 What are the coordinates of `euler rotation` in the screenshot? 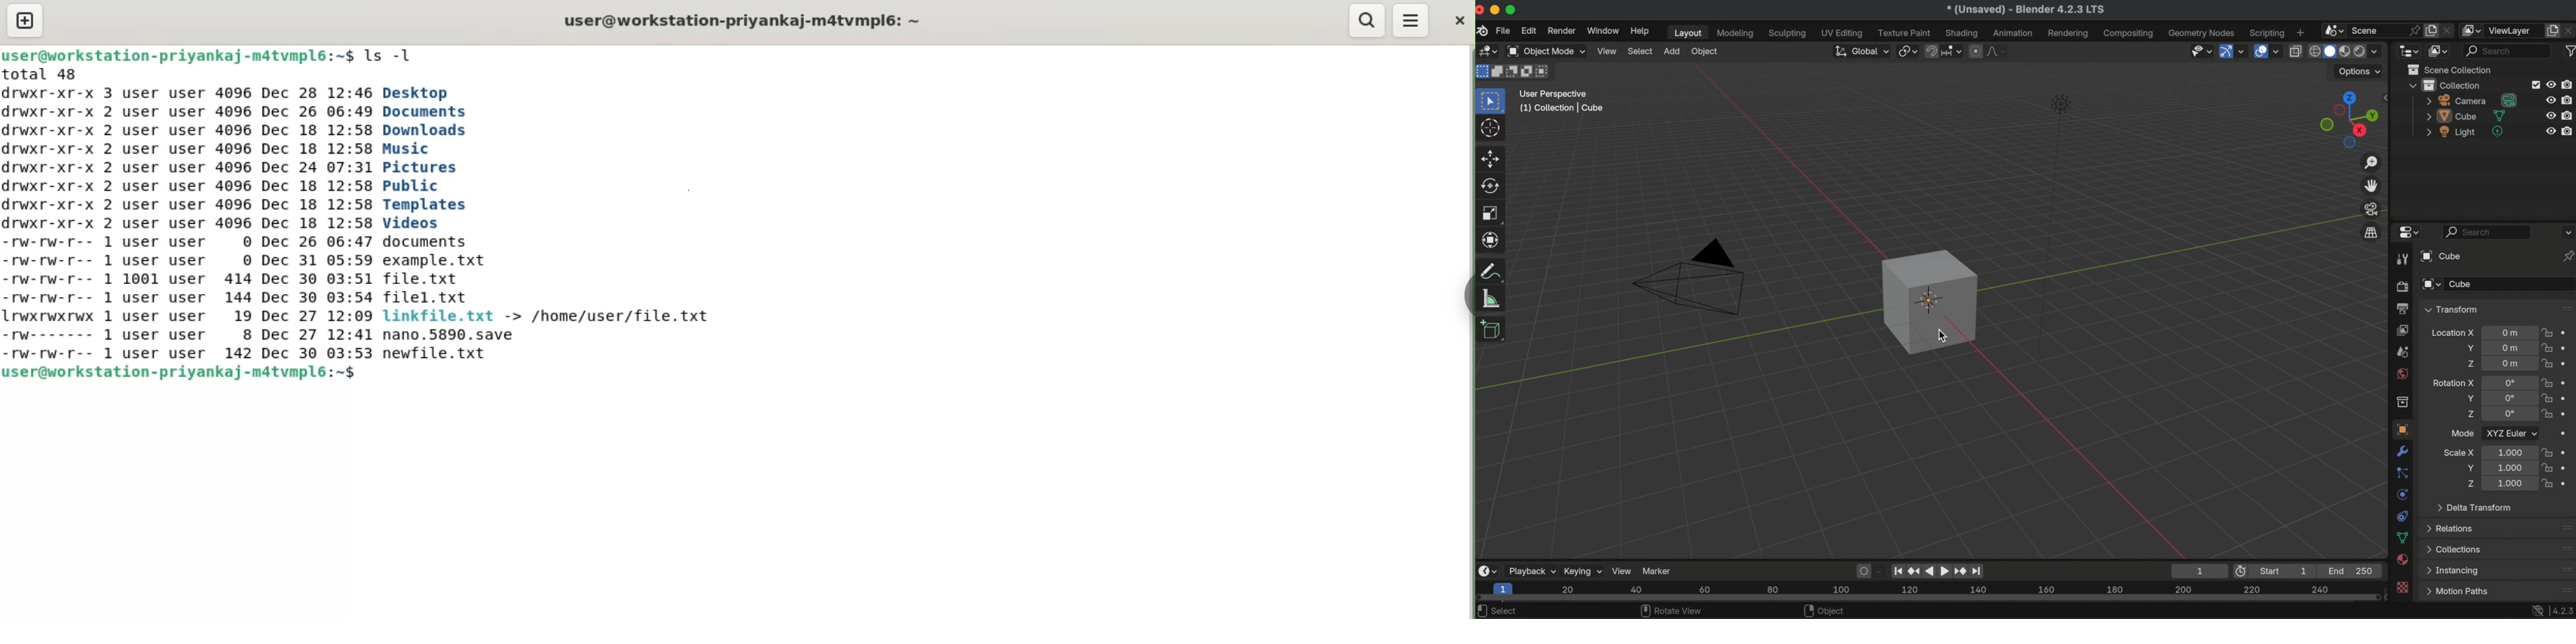 It's located at (2510, 398).